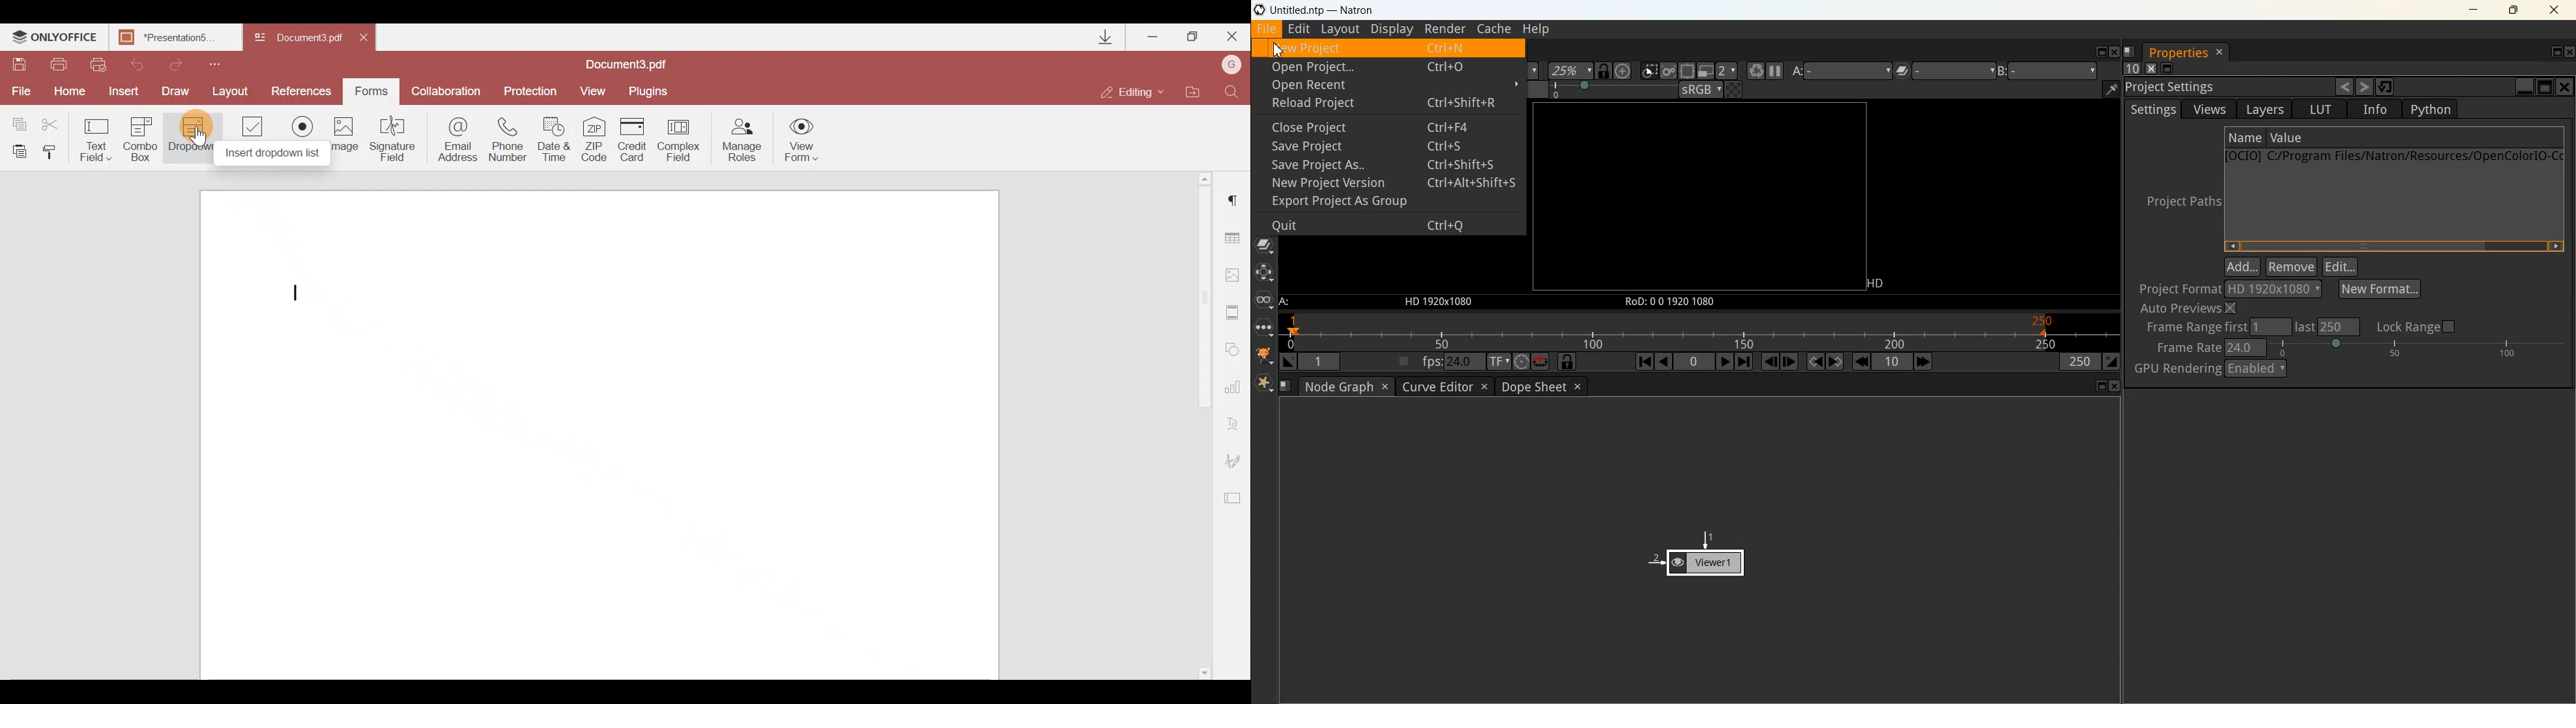 This screenshot has height=728, width=2576. What do you see at coordinates (593, 90) in the screenshot?
I see `View` at bounding box center [593, 90].